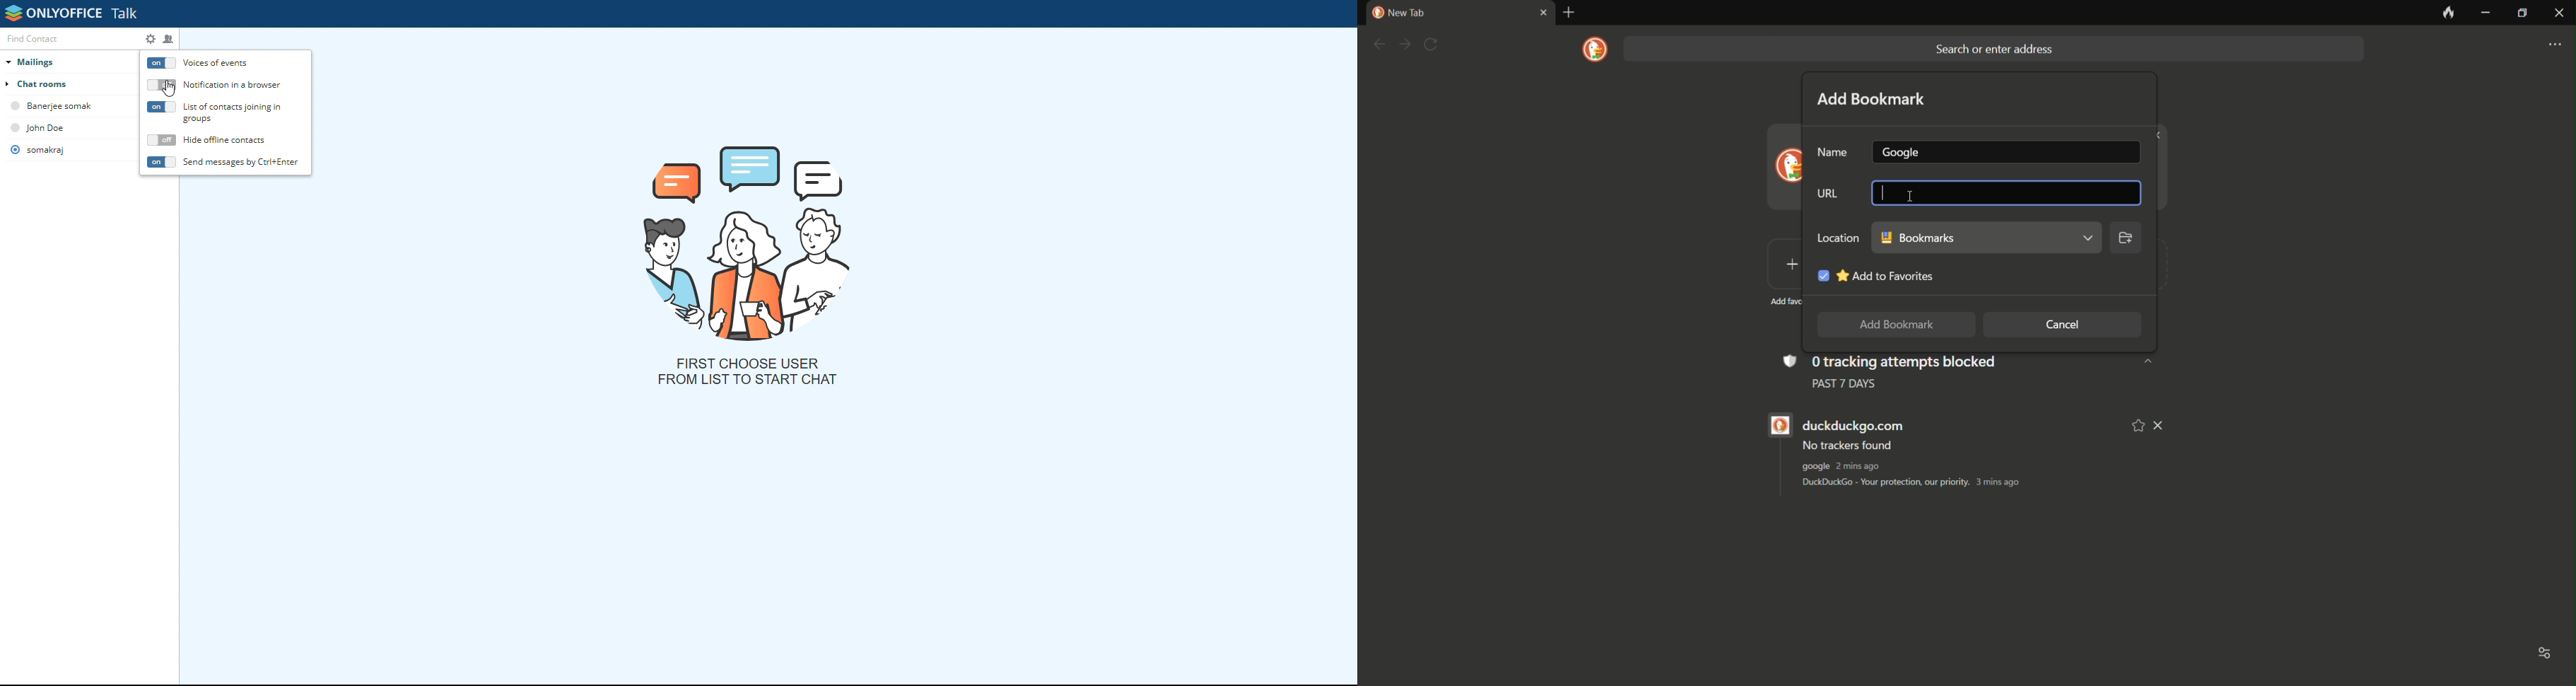  Describe the element at coordinates (1542, 13) in the screenshot. I see `close tab` at that location.